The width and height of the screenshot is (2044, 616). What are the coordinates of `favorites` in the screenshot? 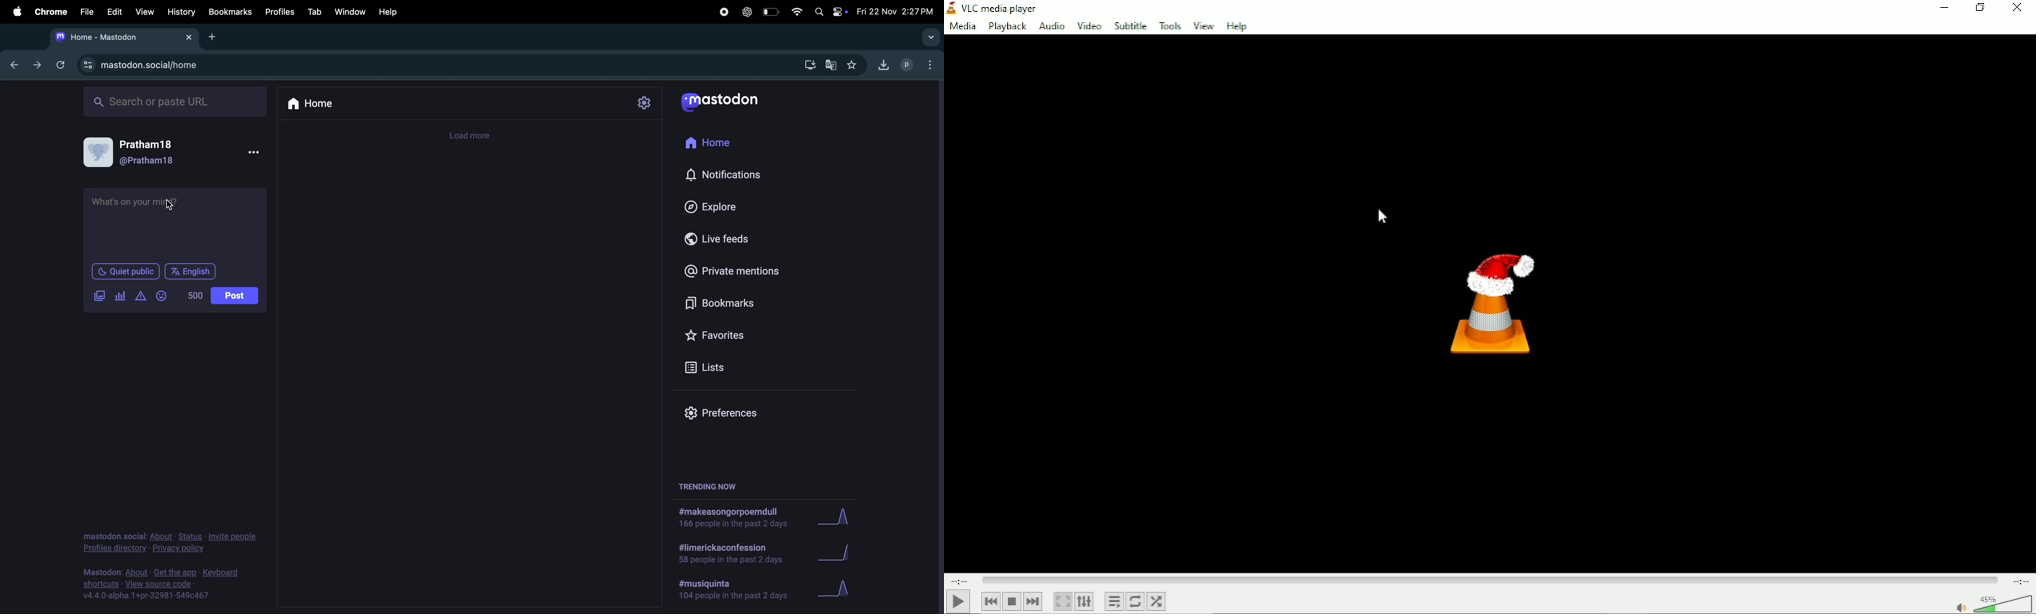 It's located at (748, 336).